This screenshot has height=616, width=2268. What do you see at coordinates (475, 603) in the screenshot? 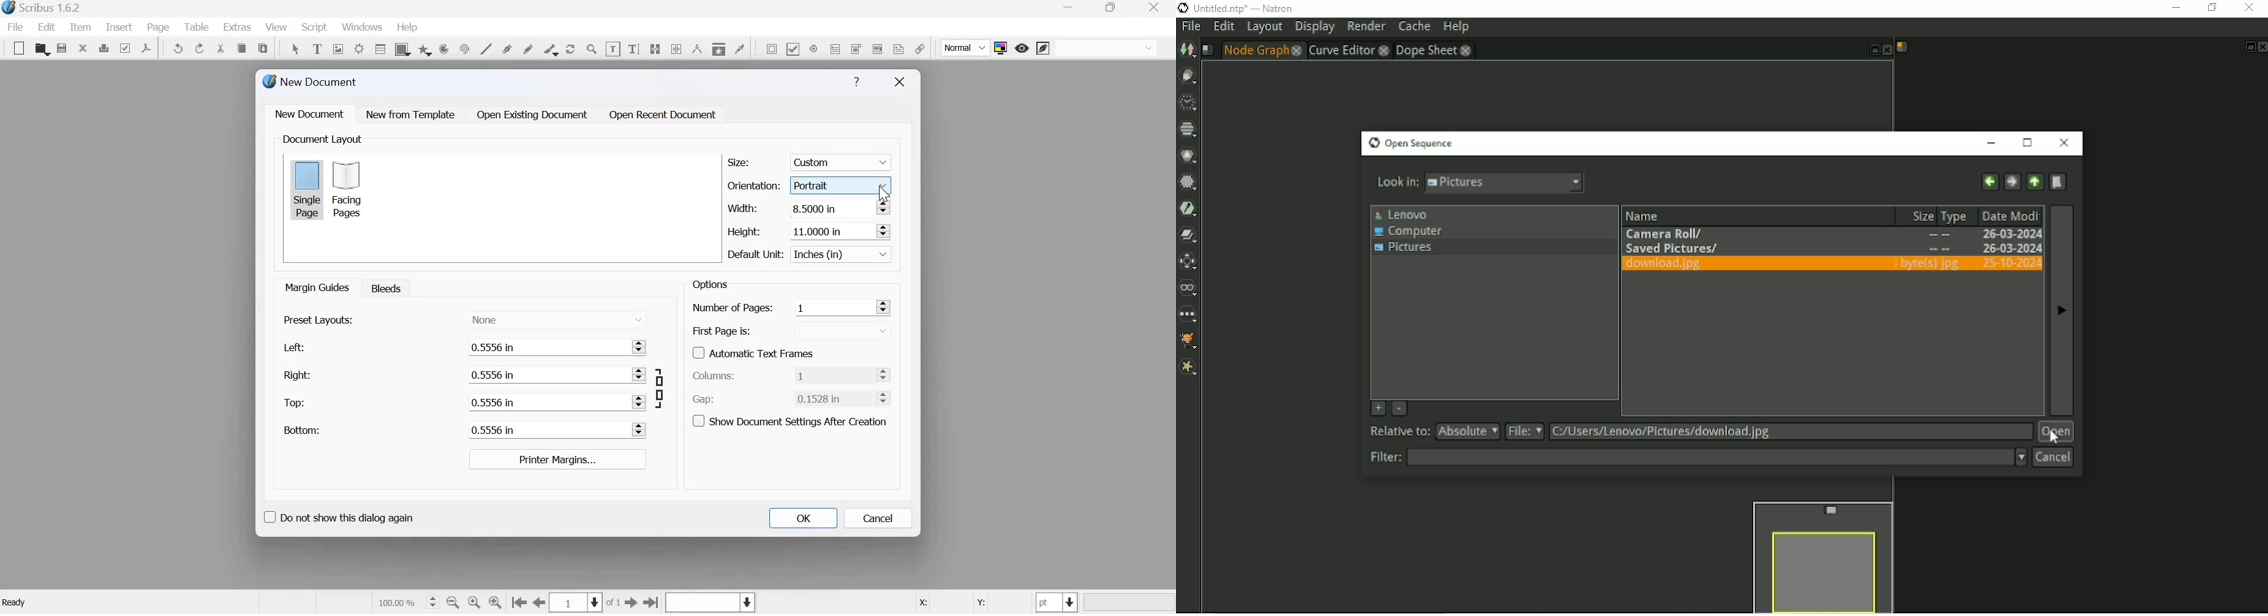
I see `zoom to 100 %` at bounding box center [475, 603].